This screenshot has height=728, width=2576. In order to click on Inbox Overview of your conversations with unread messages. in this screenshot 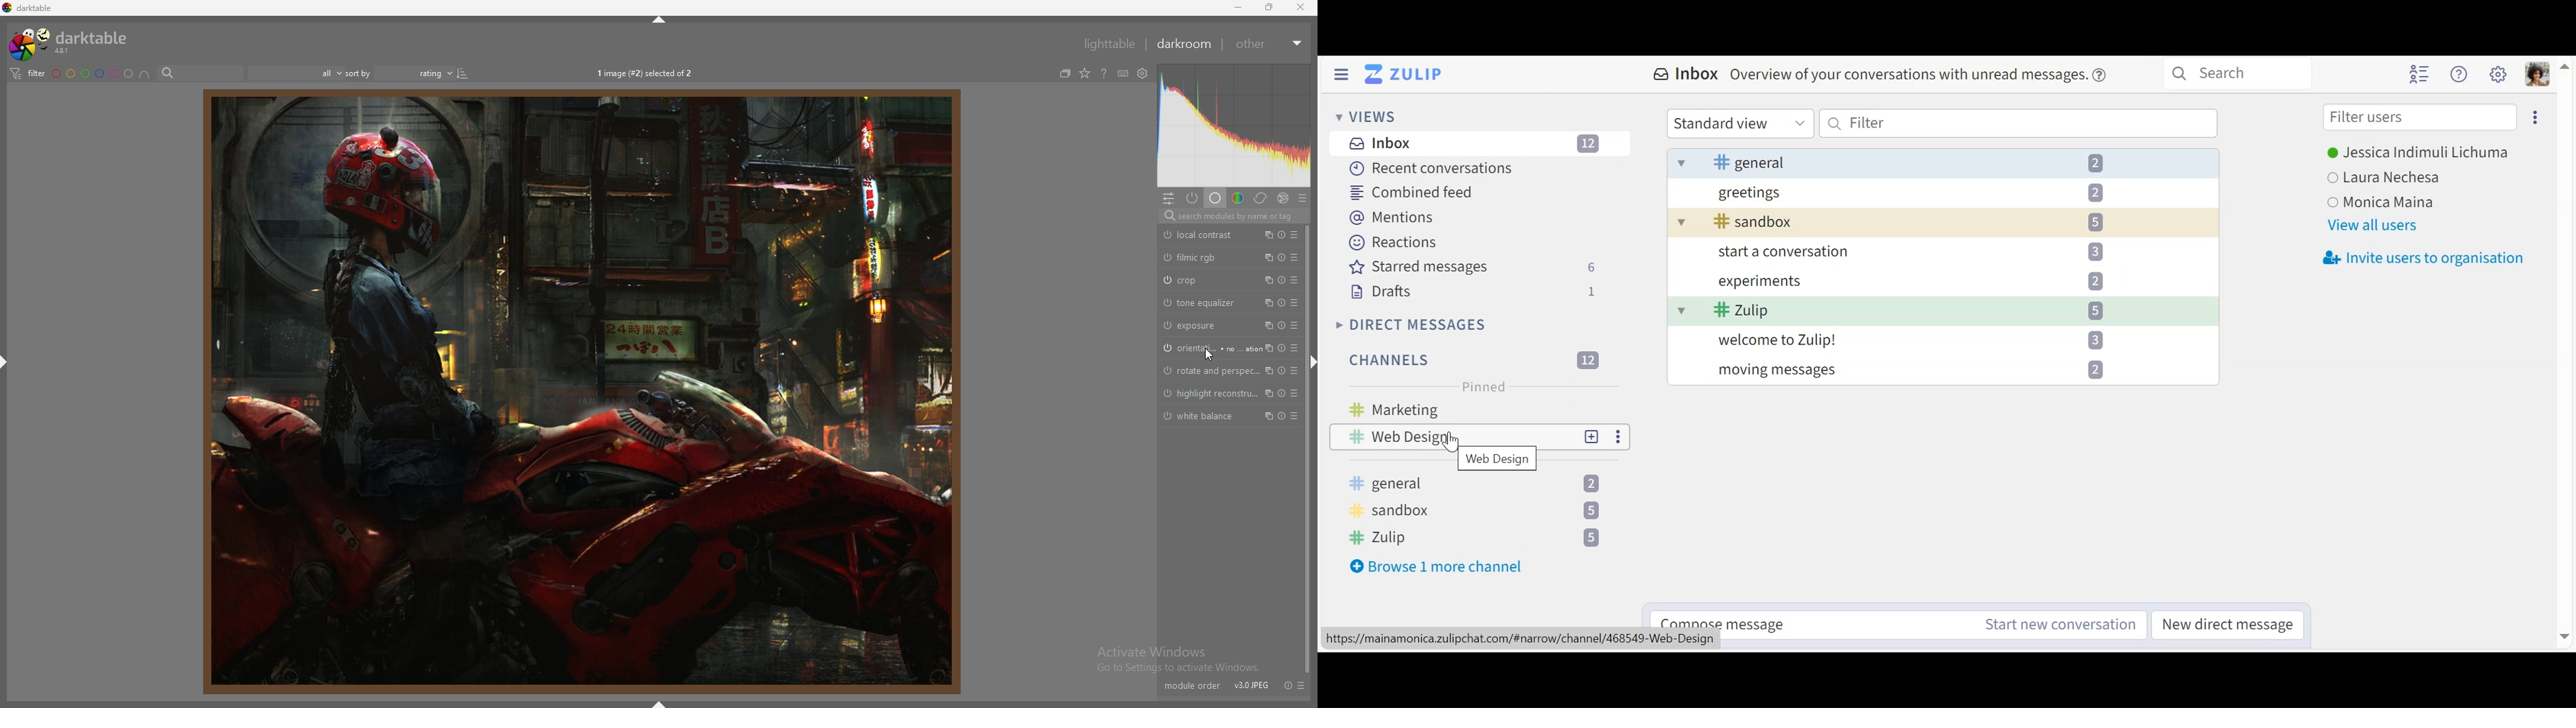, I will do `click(1868, 75)`.